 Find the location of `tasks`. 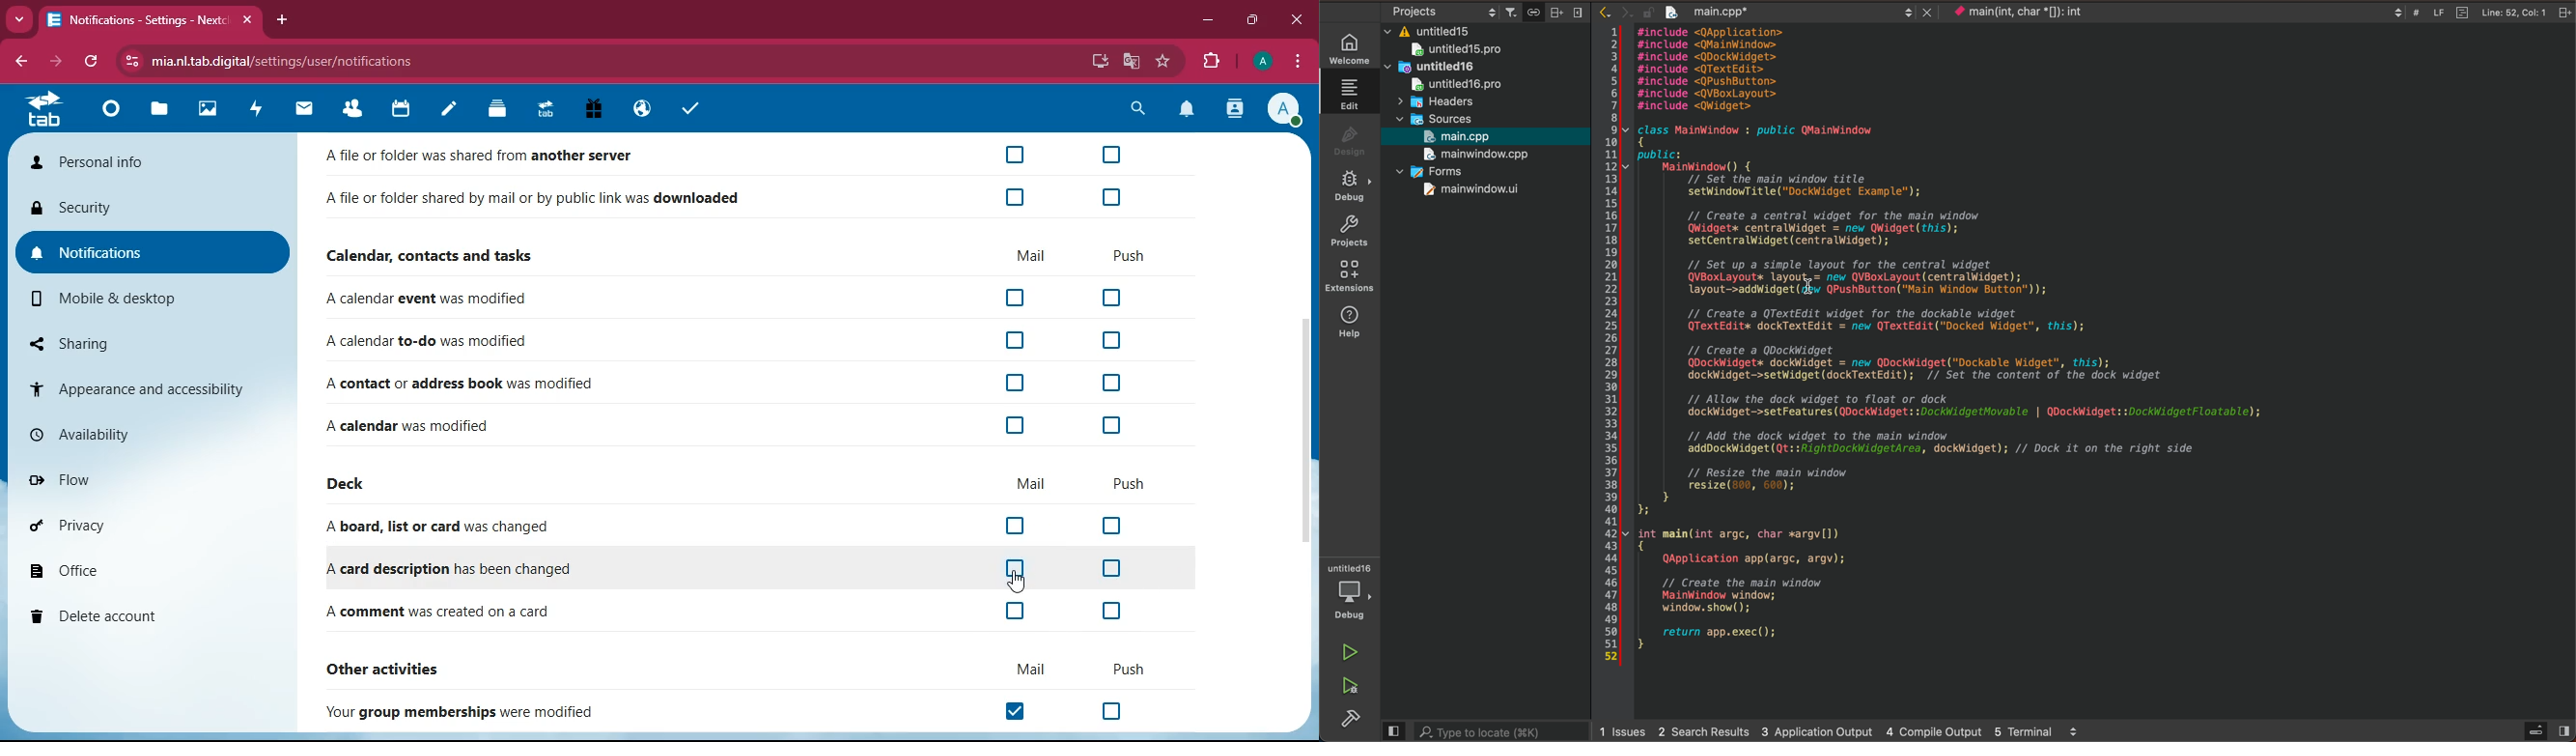

tasks is located at coordinates (687, 108).